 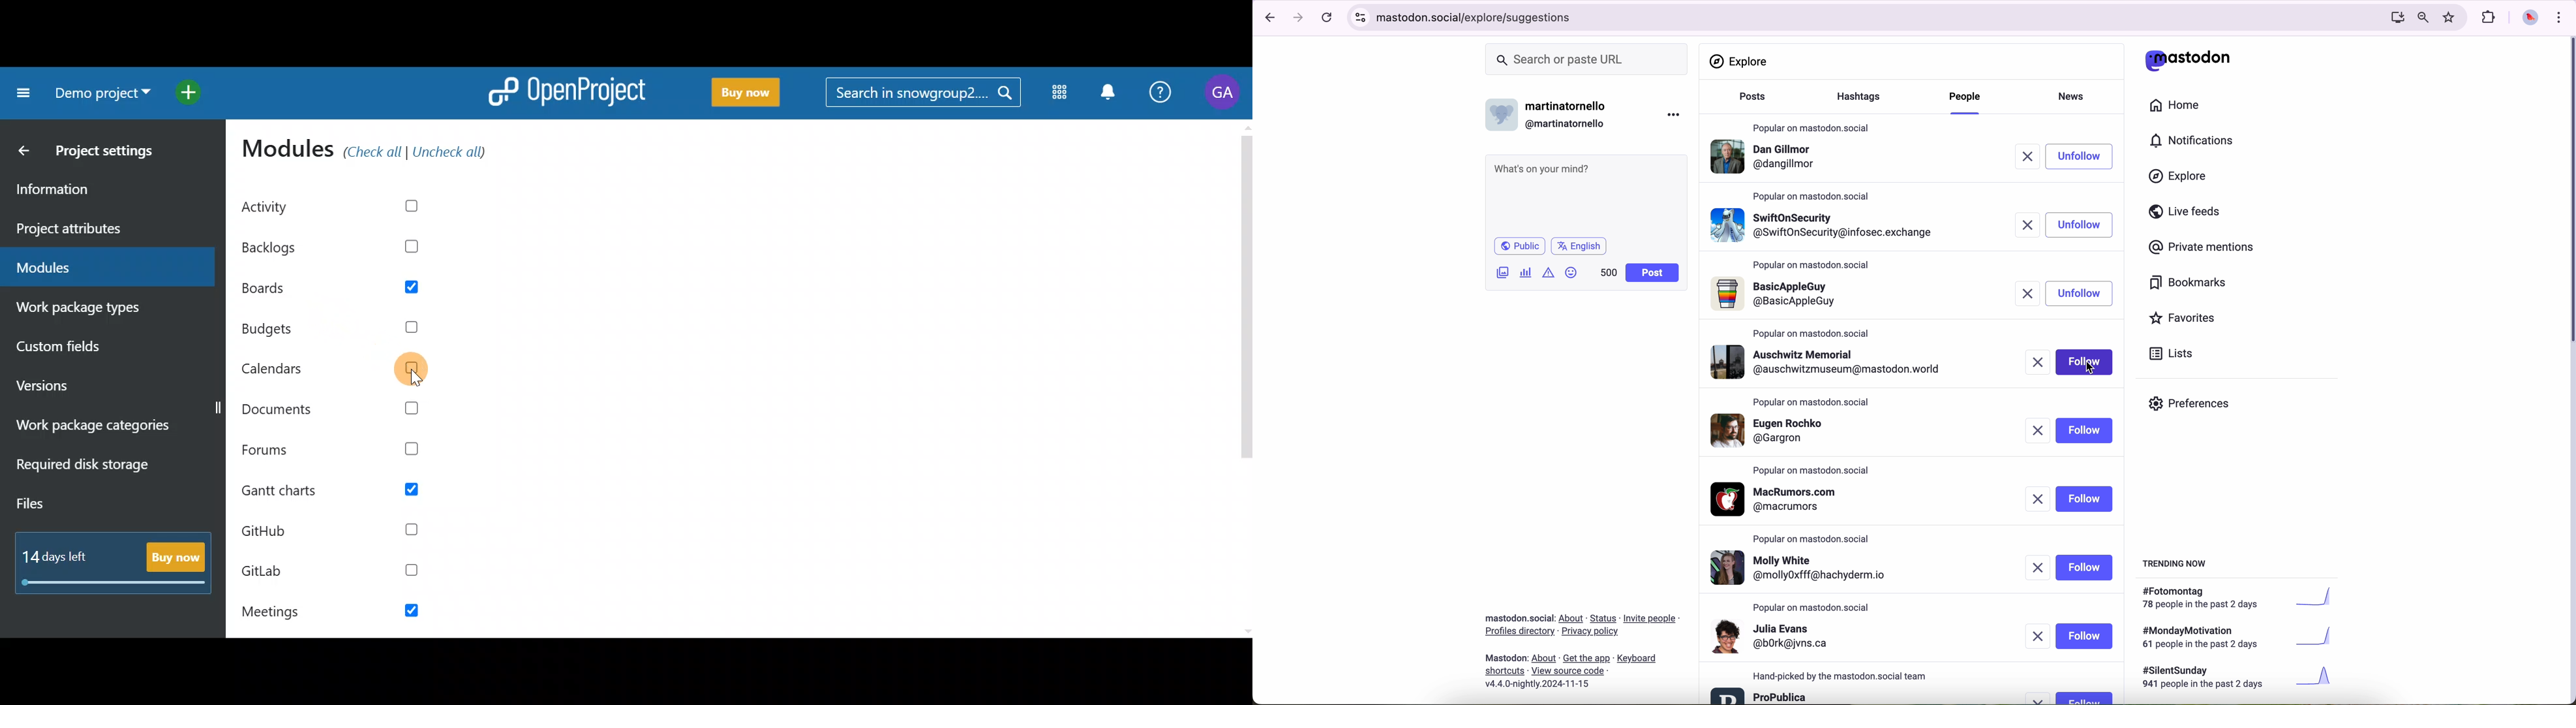 I want to click on Modules, so click(x=102, y=263).